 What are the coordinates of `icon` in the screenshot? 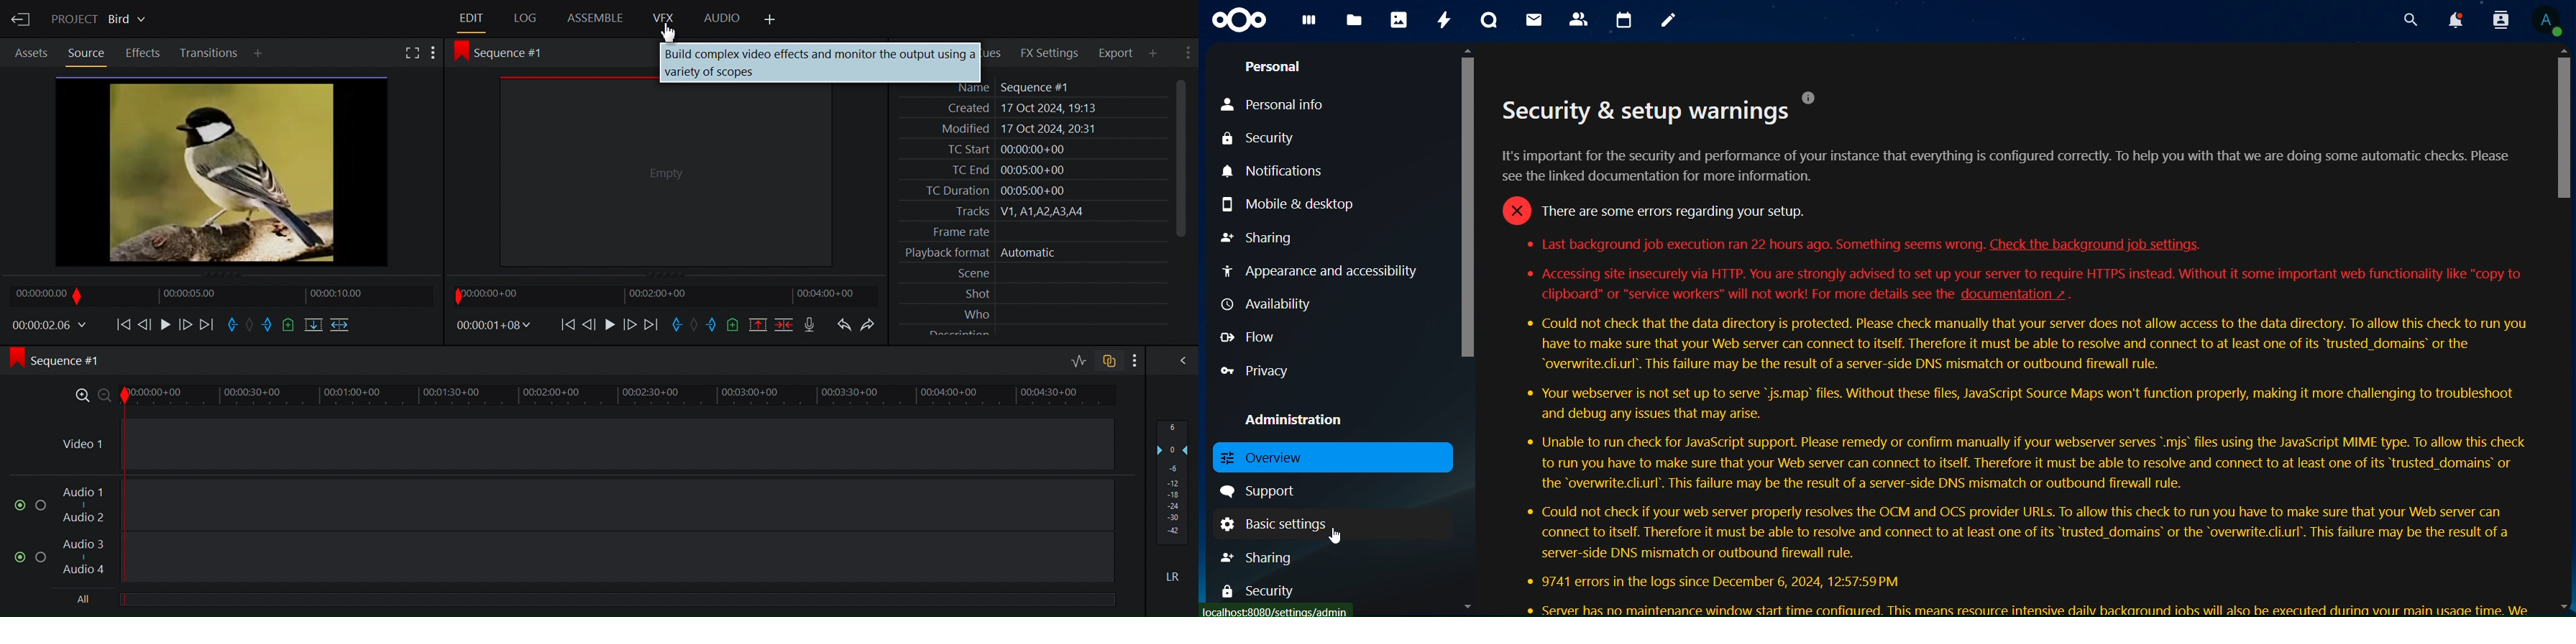 It's located at (1239, 20).